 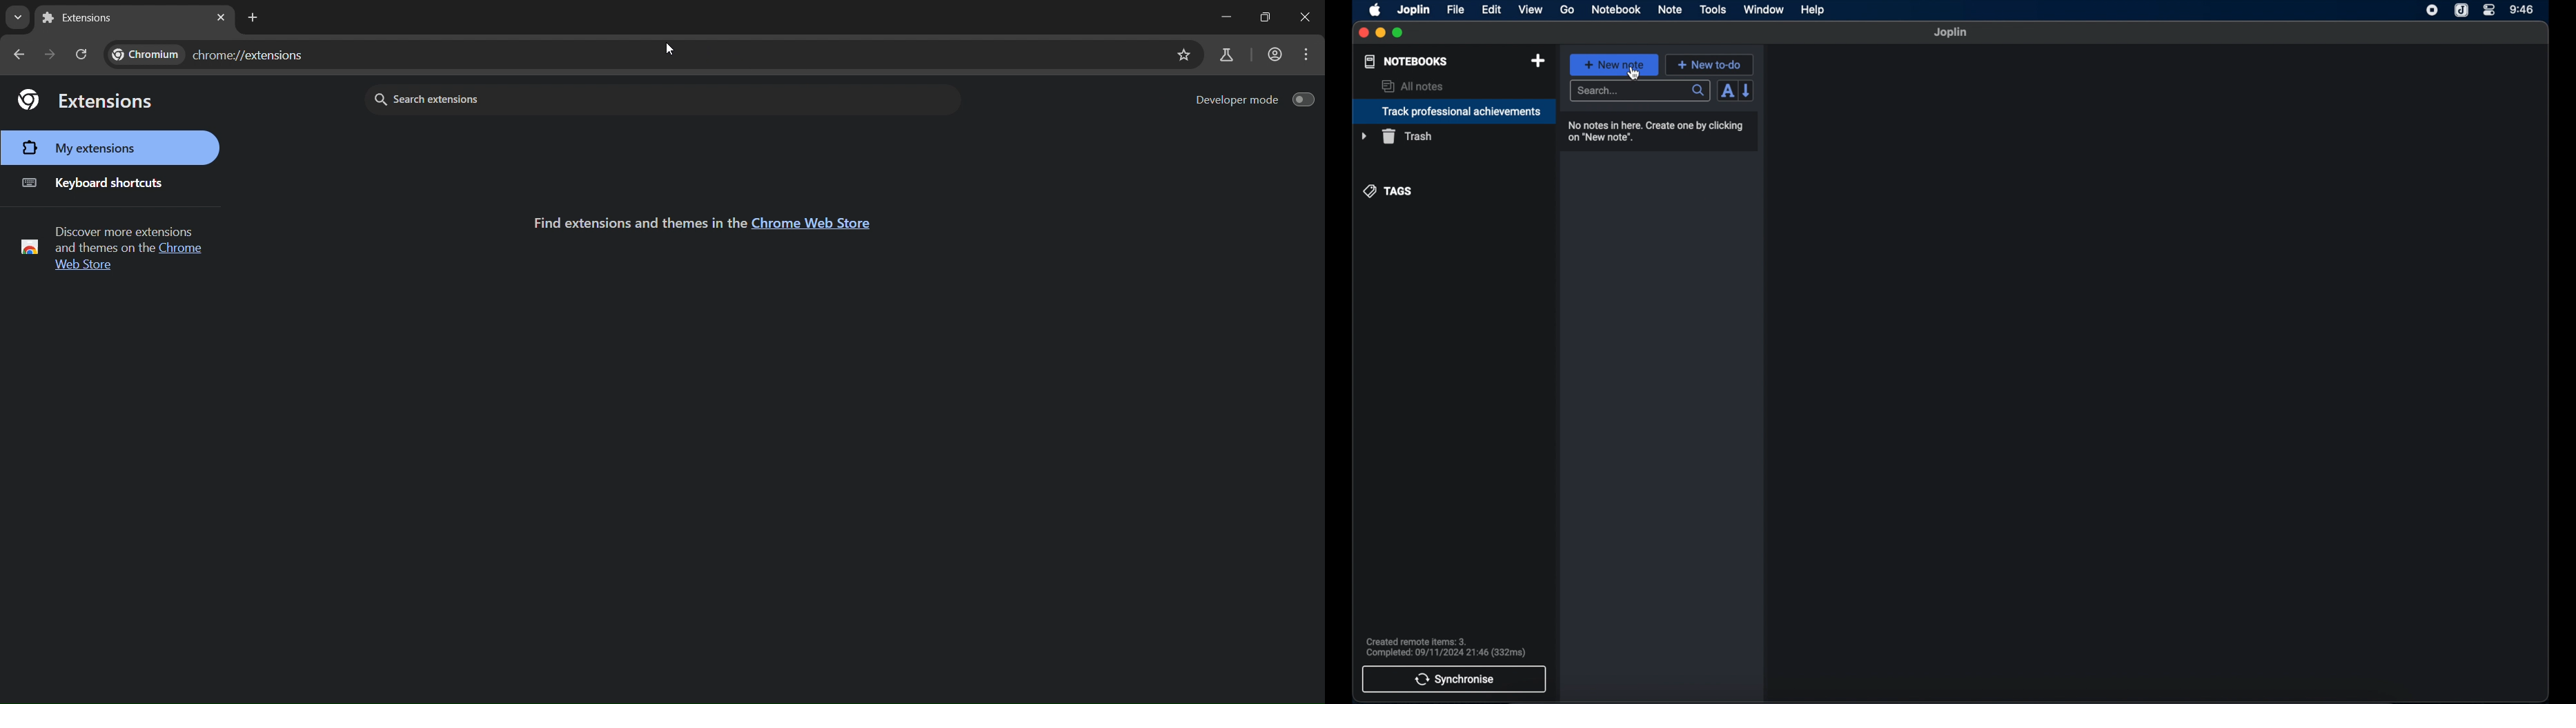 I want to click on time, so click(x=2522, y=9).